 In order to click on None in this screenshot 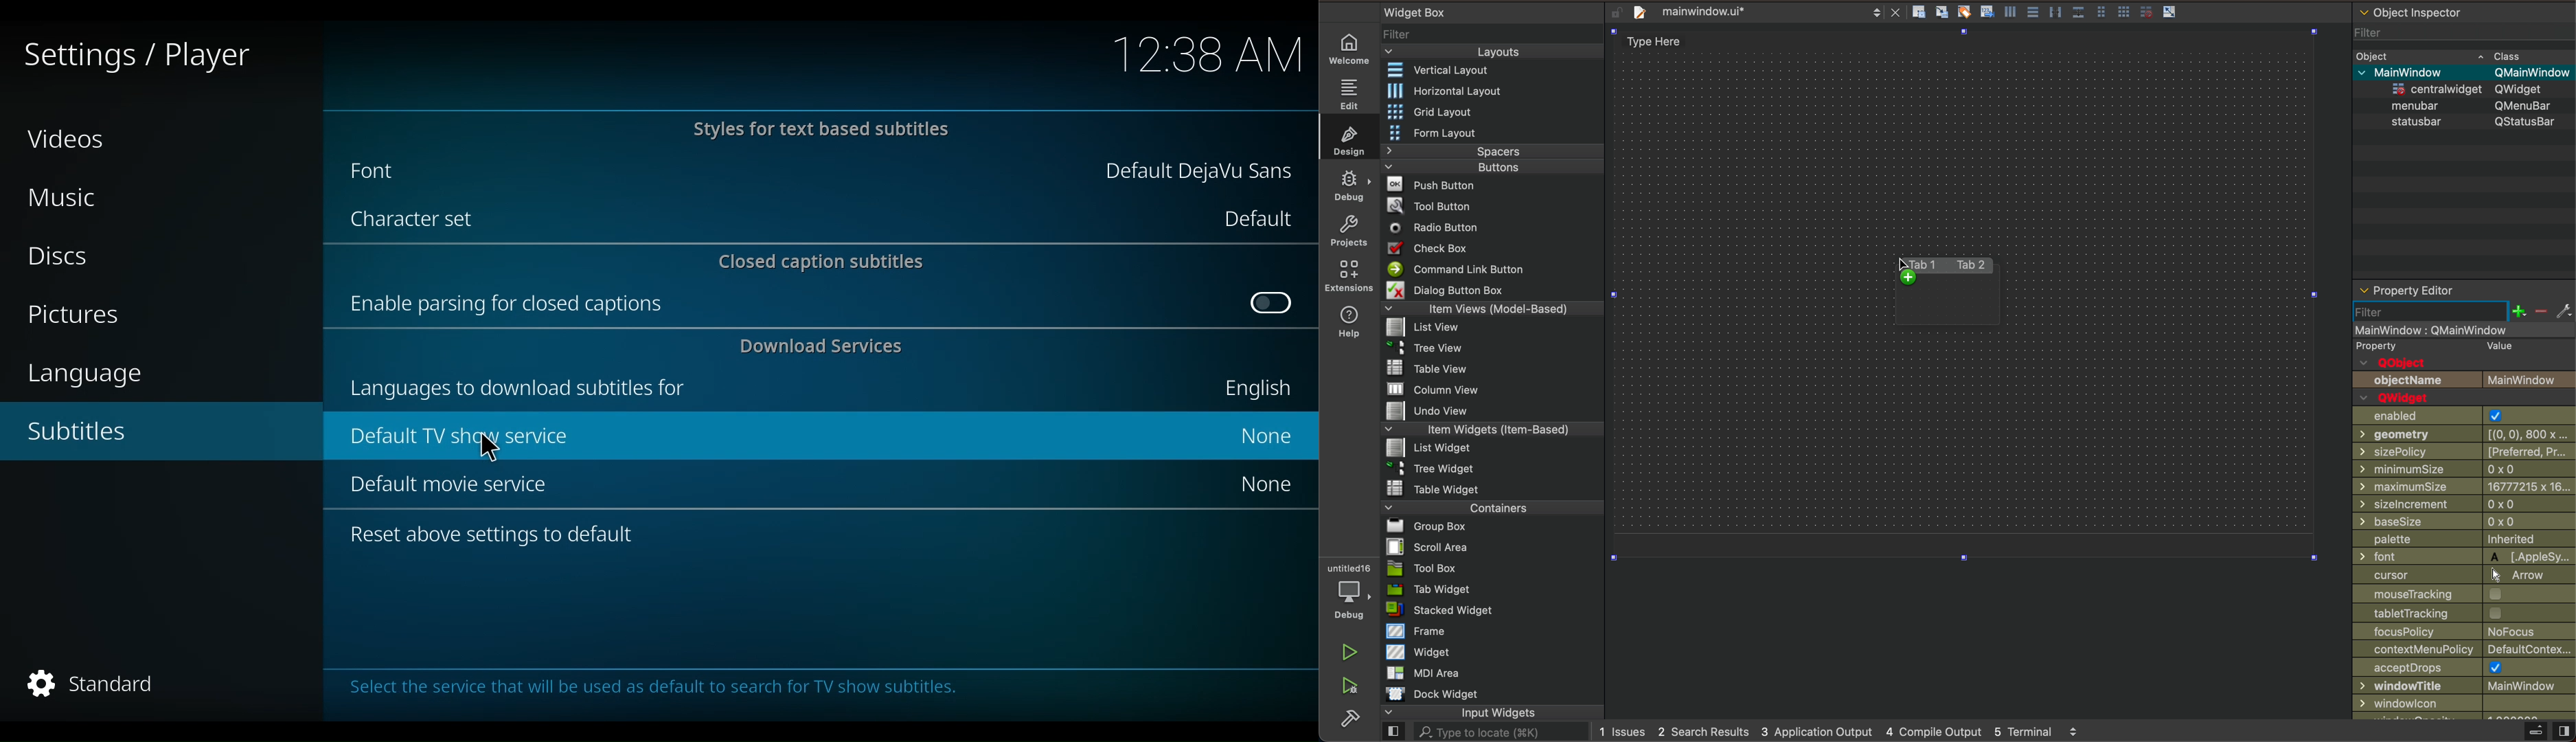, I will do `click(1268, 483)`.